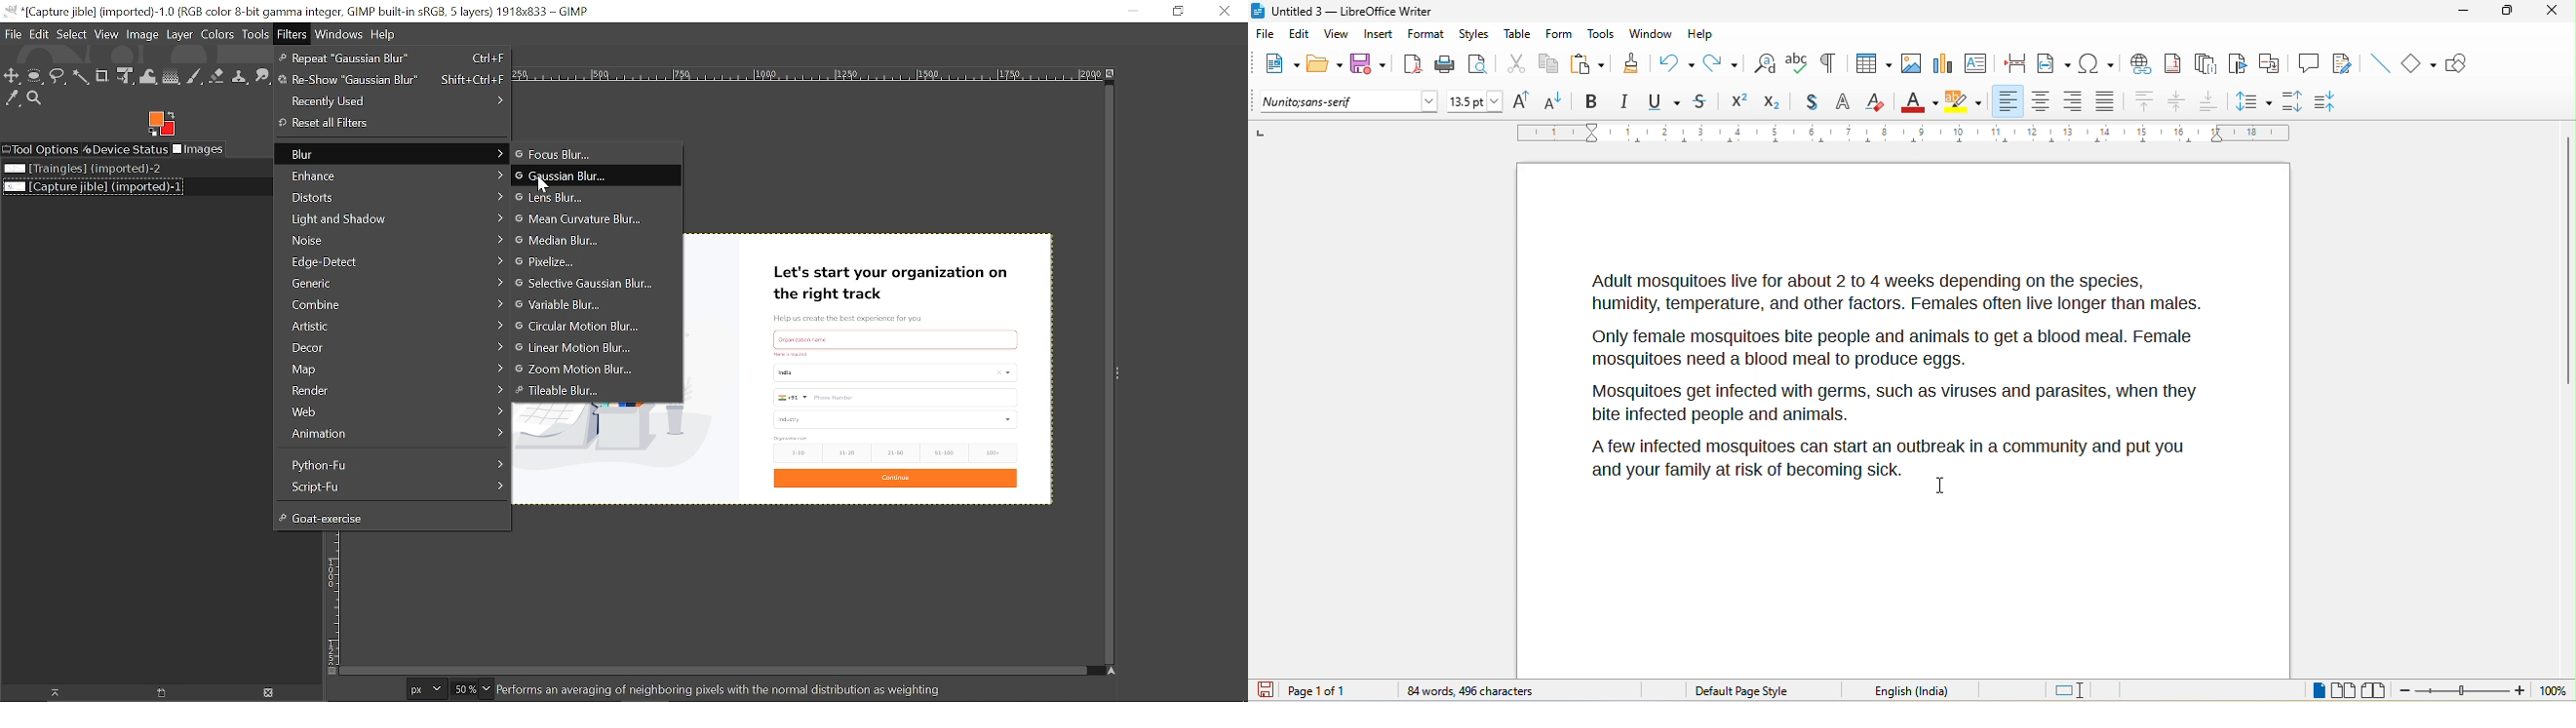  What do you see at coordinates (2041, 102) in the screenshot?
I see `align center` at bounding box center [2041, 102].